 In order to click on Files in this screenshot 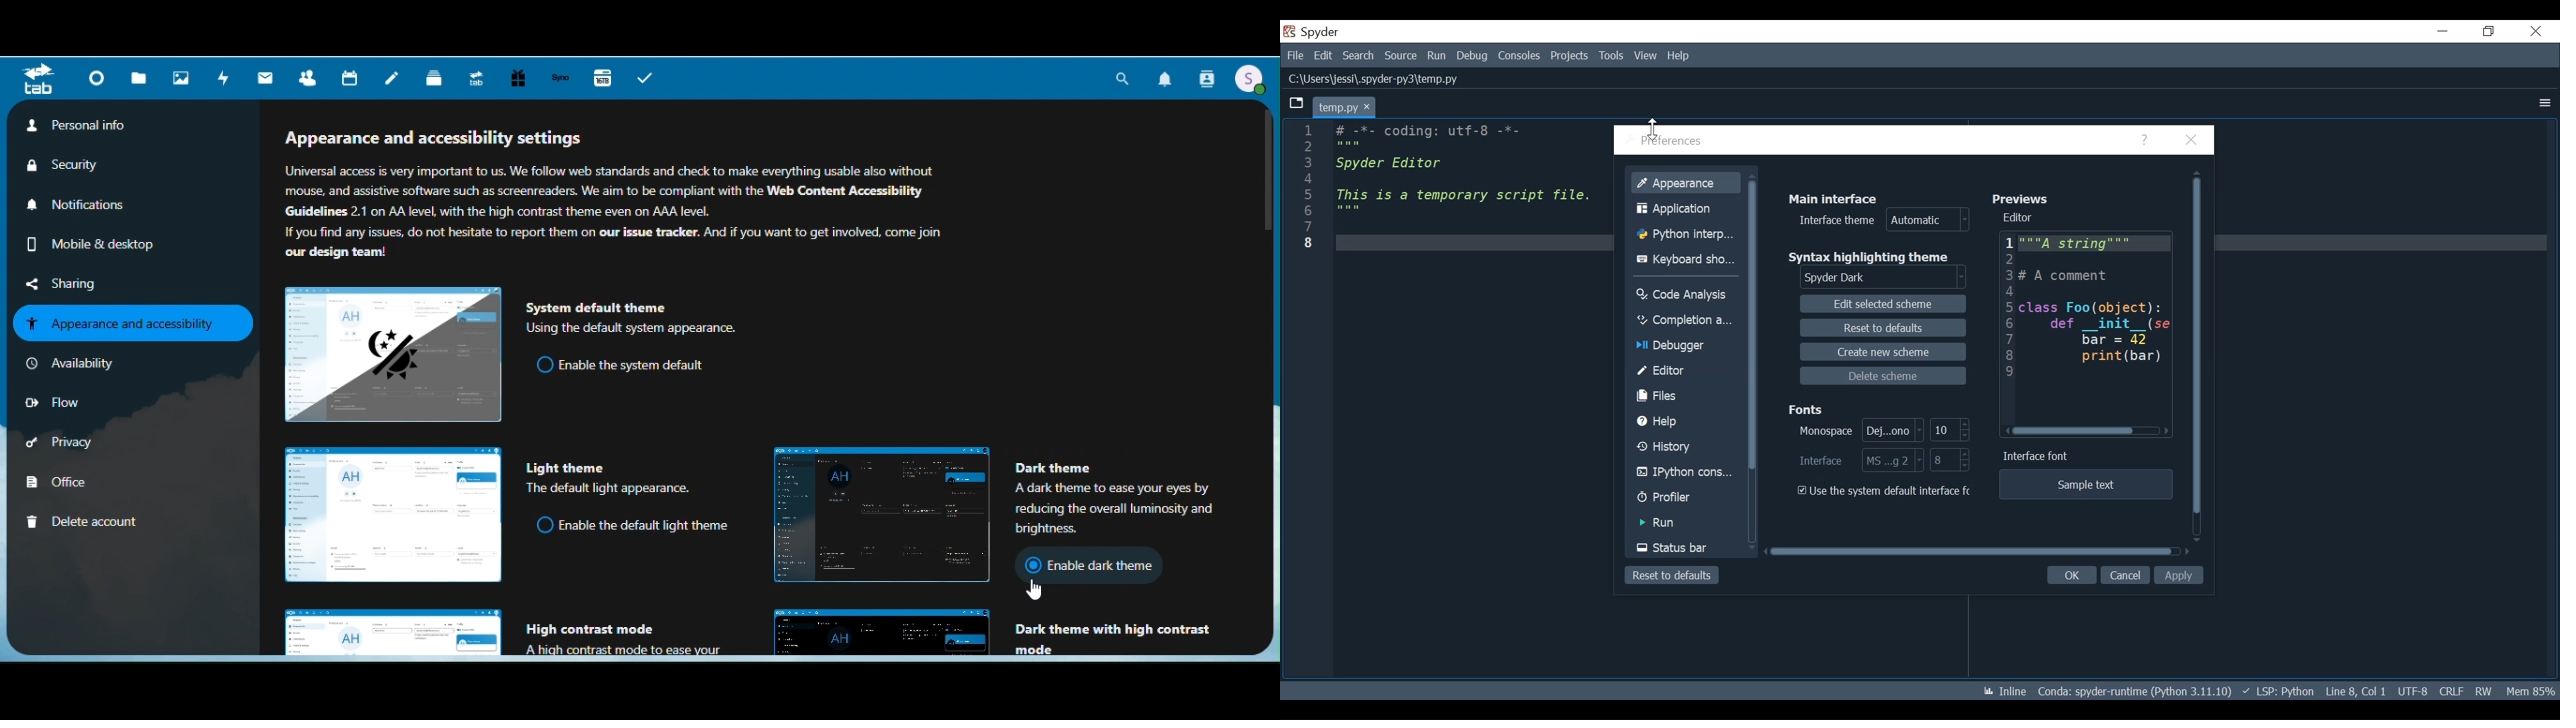, I will do `click(138, 77)`.